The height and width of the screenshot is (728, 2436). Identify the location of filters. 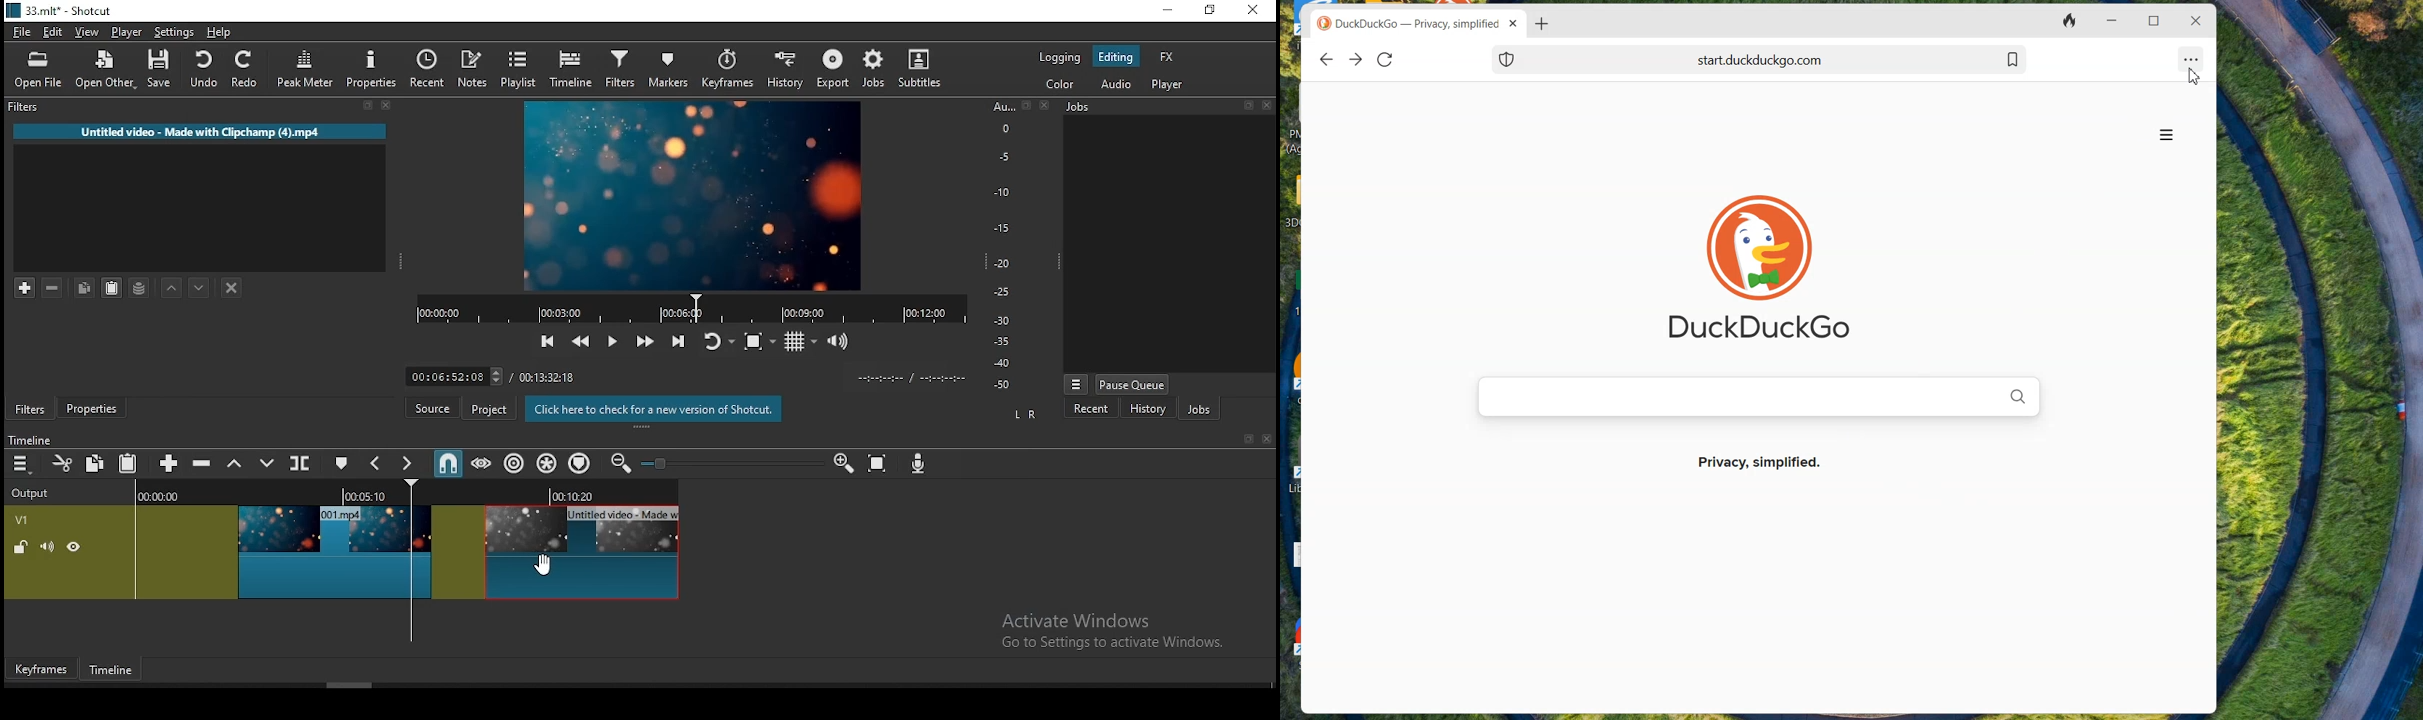
(31, 409).